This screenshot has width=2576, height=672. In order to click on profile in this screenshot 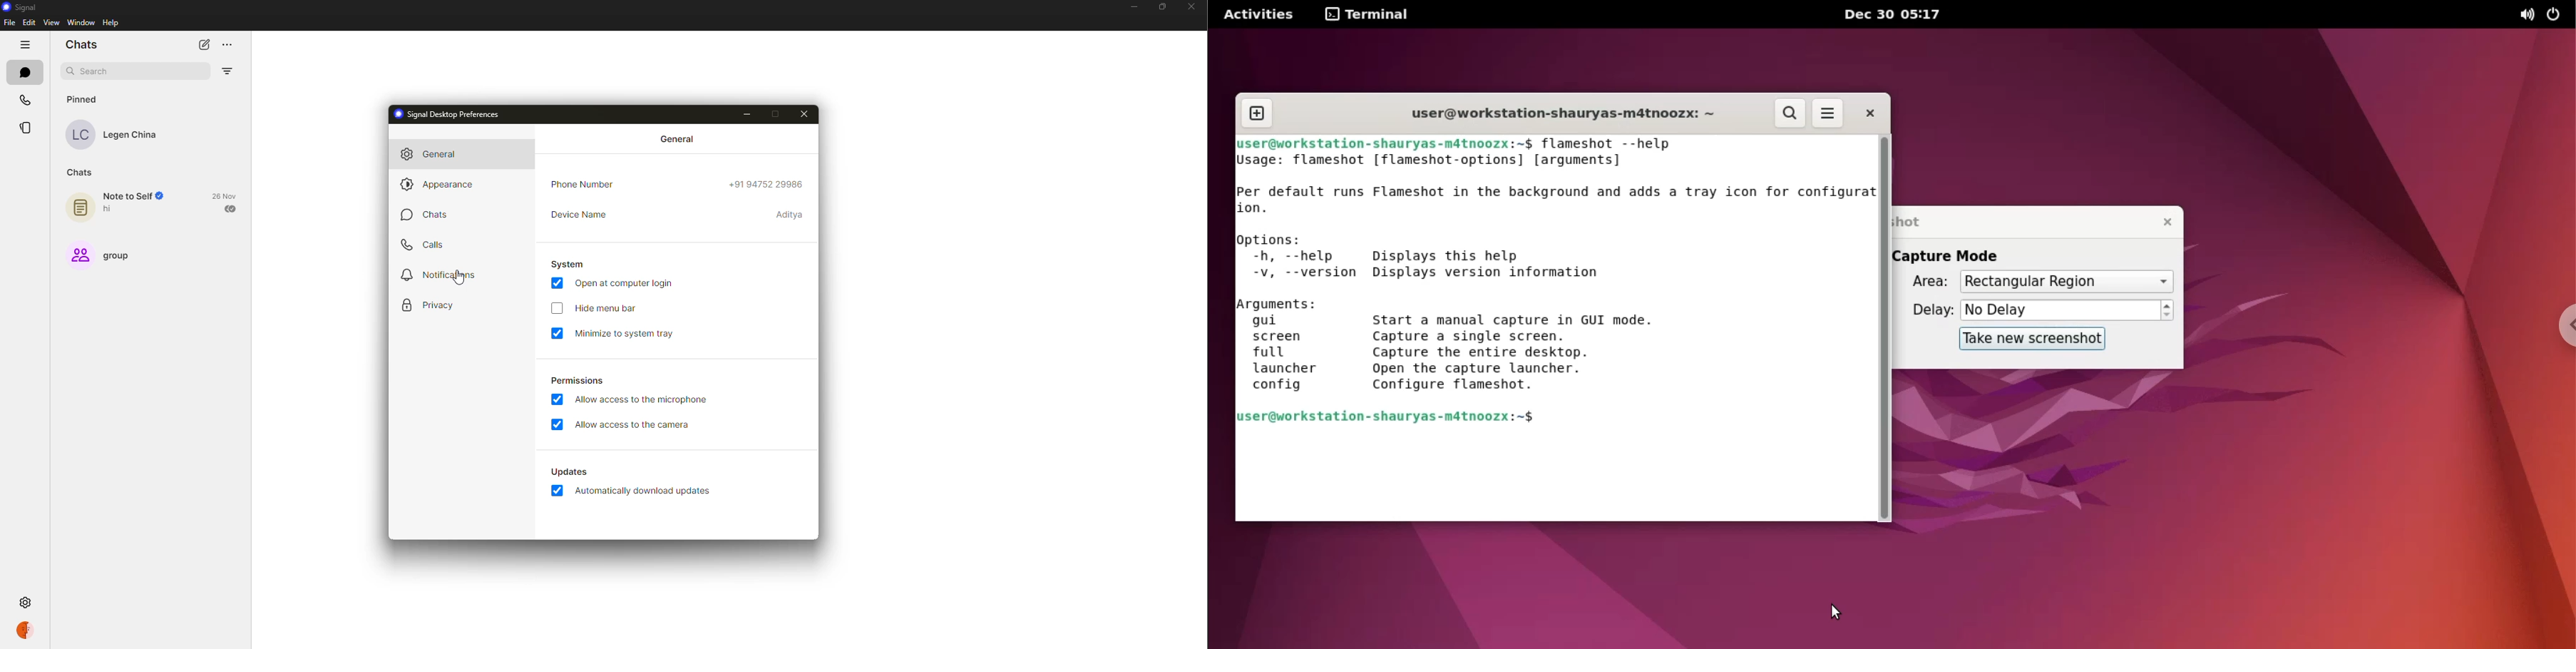, I will do `click(25, 631)`.